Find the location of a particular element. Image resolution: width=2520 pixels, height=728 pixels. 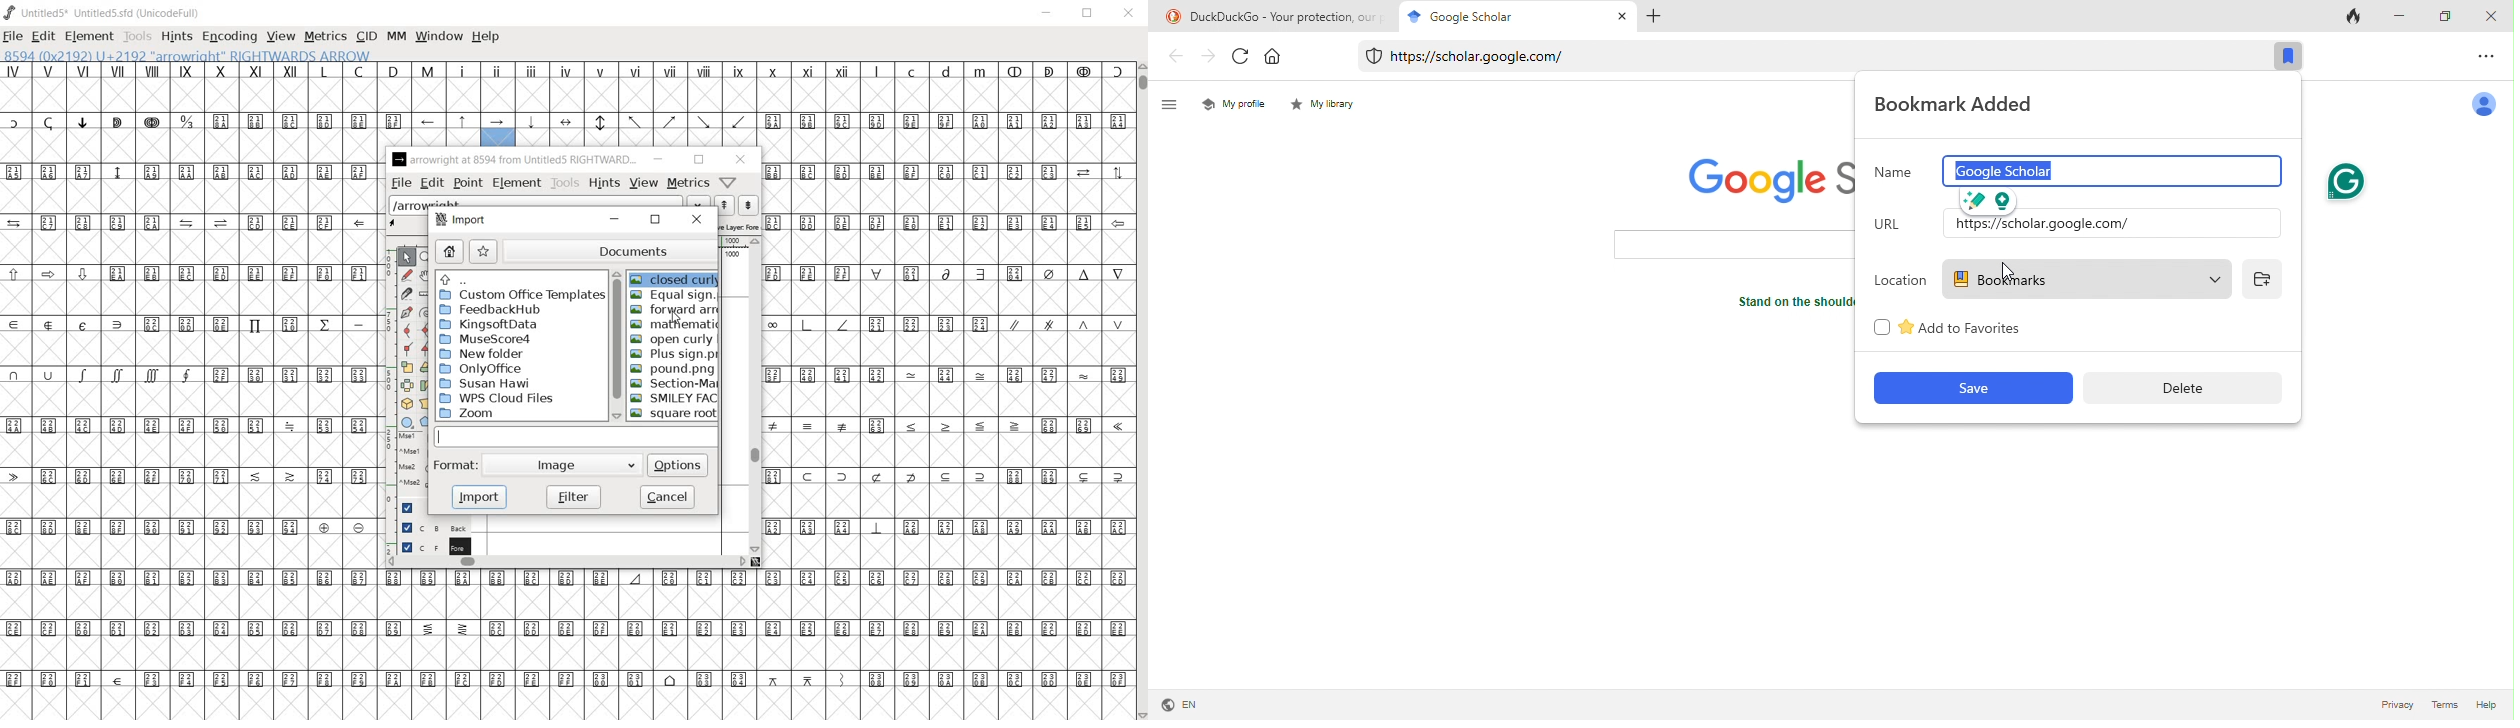

add a curve point is located at coordinates (406, 330).